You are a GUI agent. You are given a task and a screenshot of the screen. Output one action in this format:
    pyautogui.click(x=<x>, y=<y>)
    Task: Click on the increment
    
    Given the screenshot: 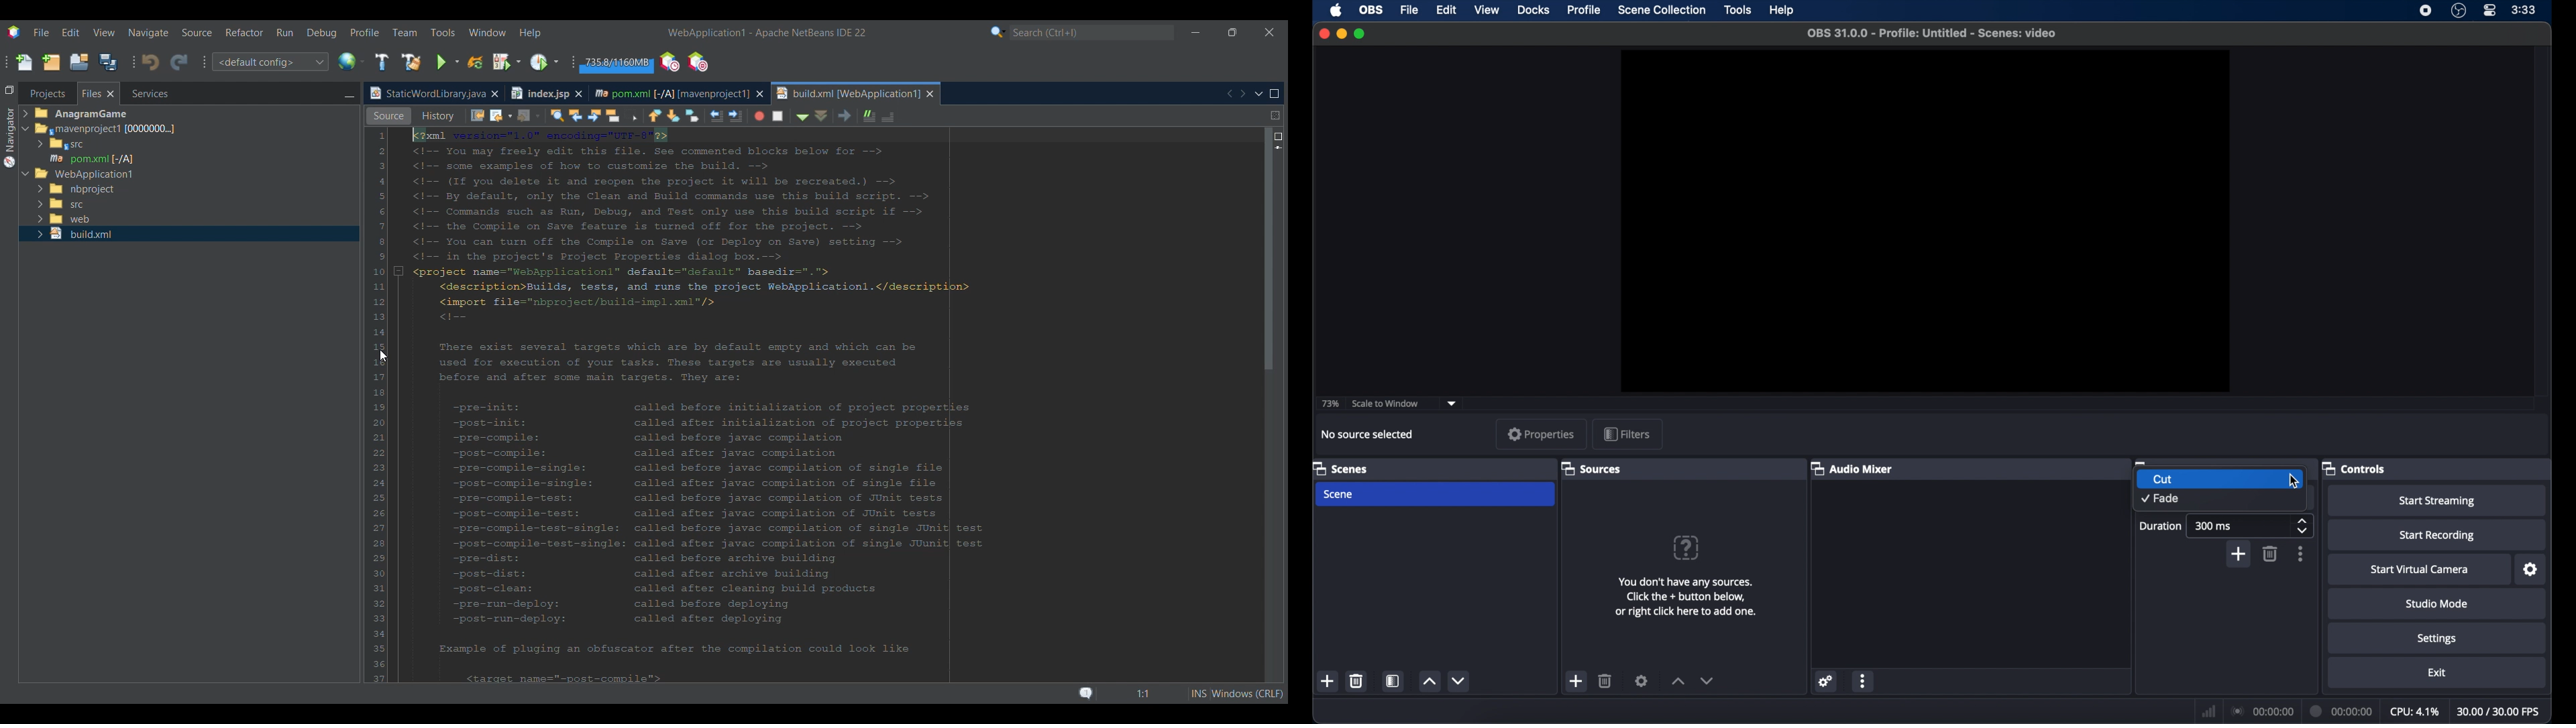 What is the action you would take?
    pyautogui.click(x=1677, y=682)
    